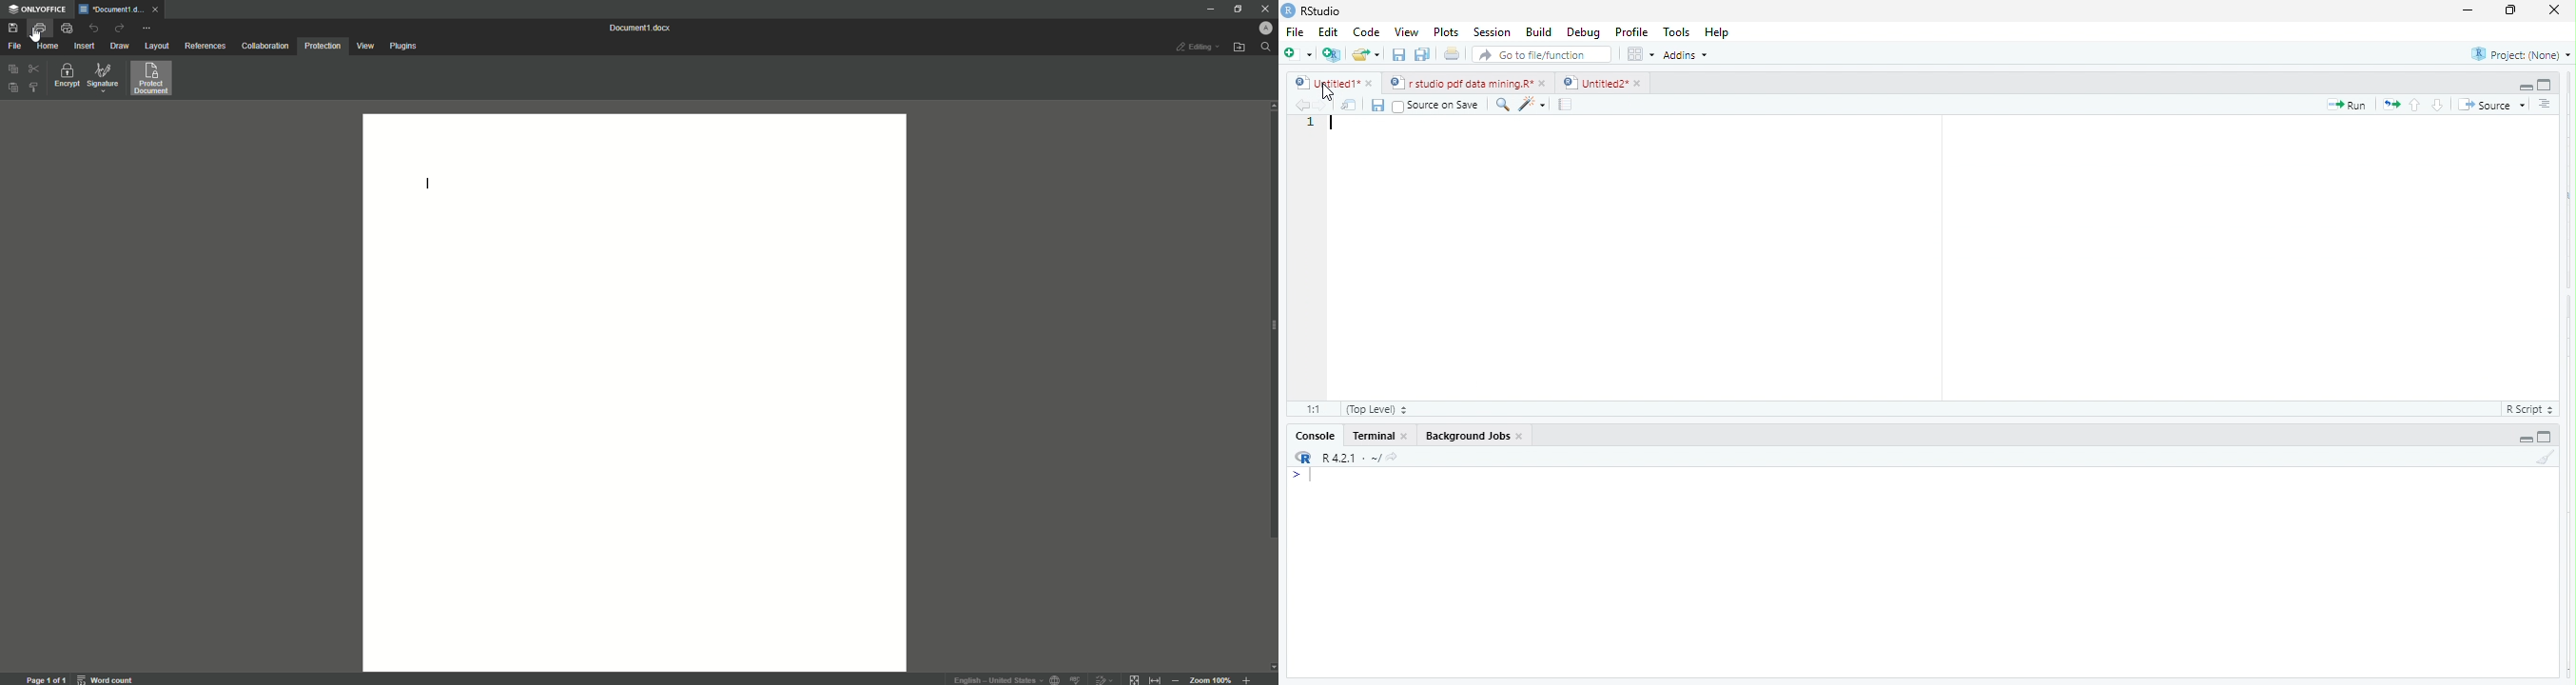  Describe the element at coordinates (1306, 477) in the screenshot. I see `typing cursor` at that location.